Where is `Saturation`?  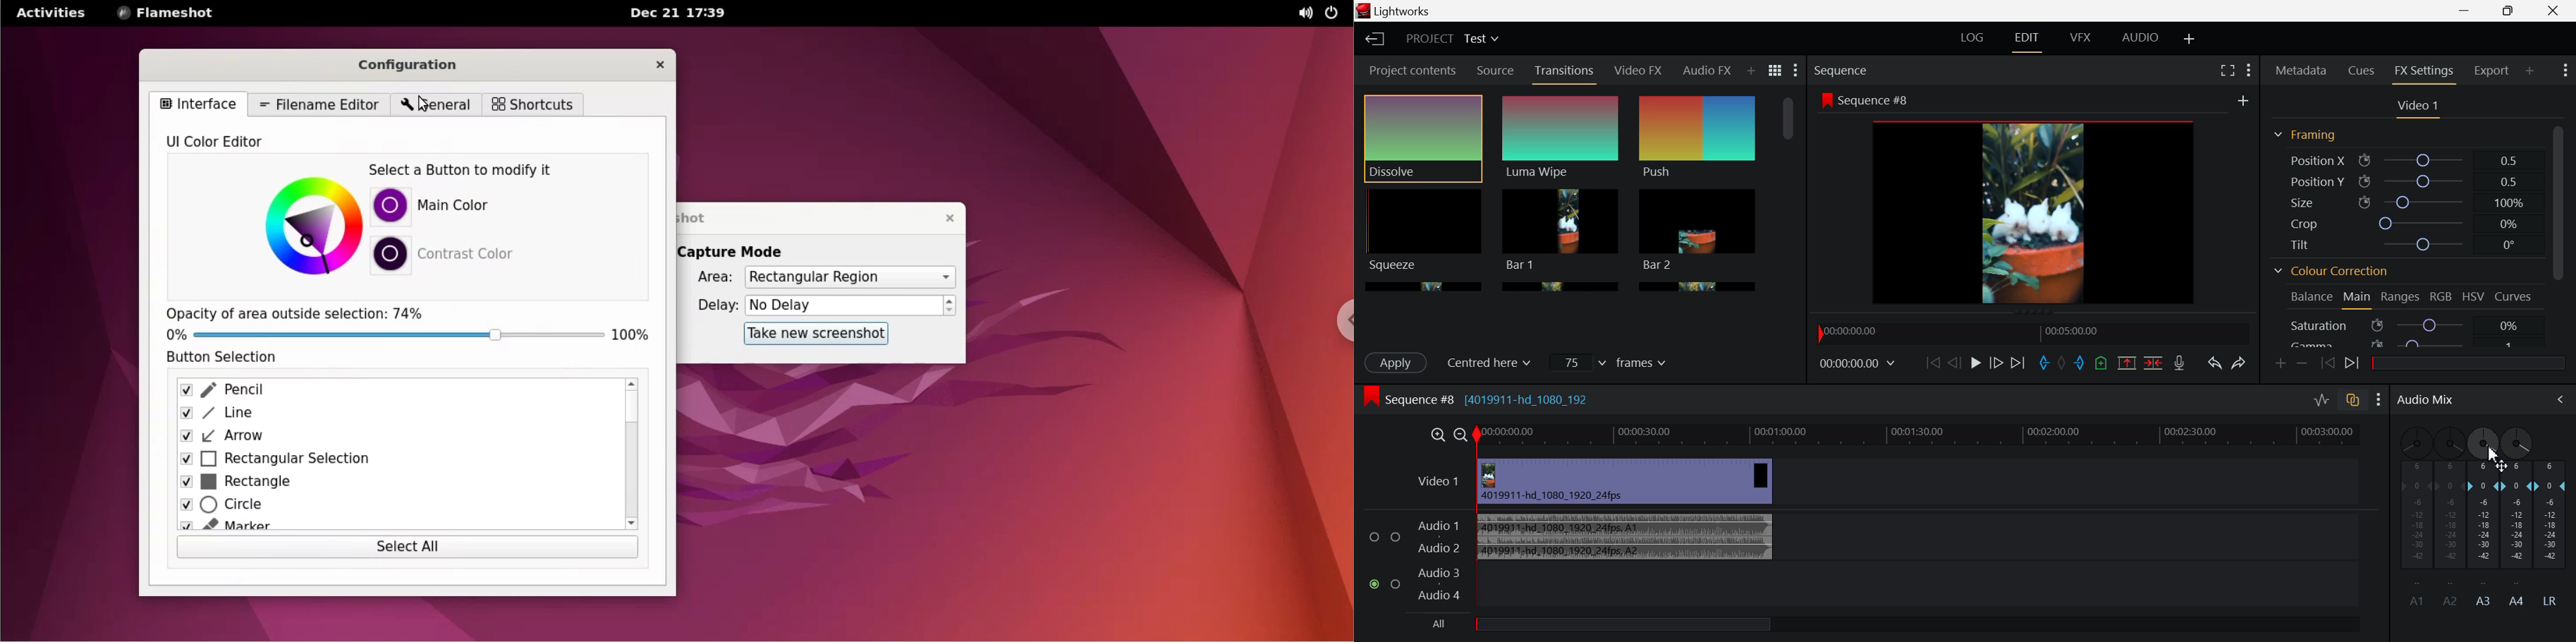 Saturation is located at coordinates (2407, 325).